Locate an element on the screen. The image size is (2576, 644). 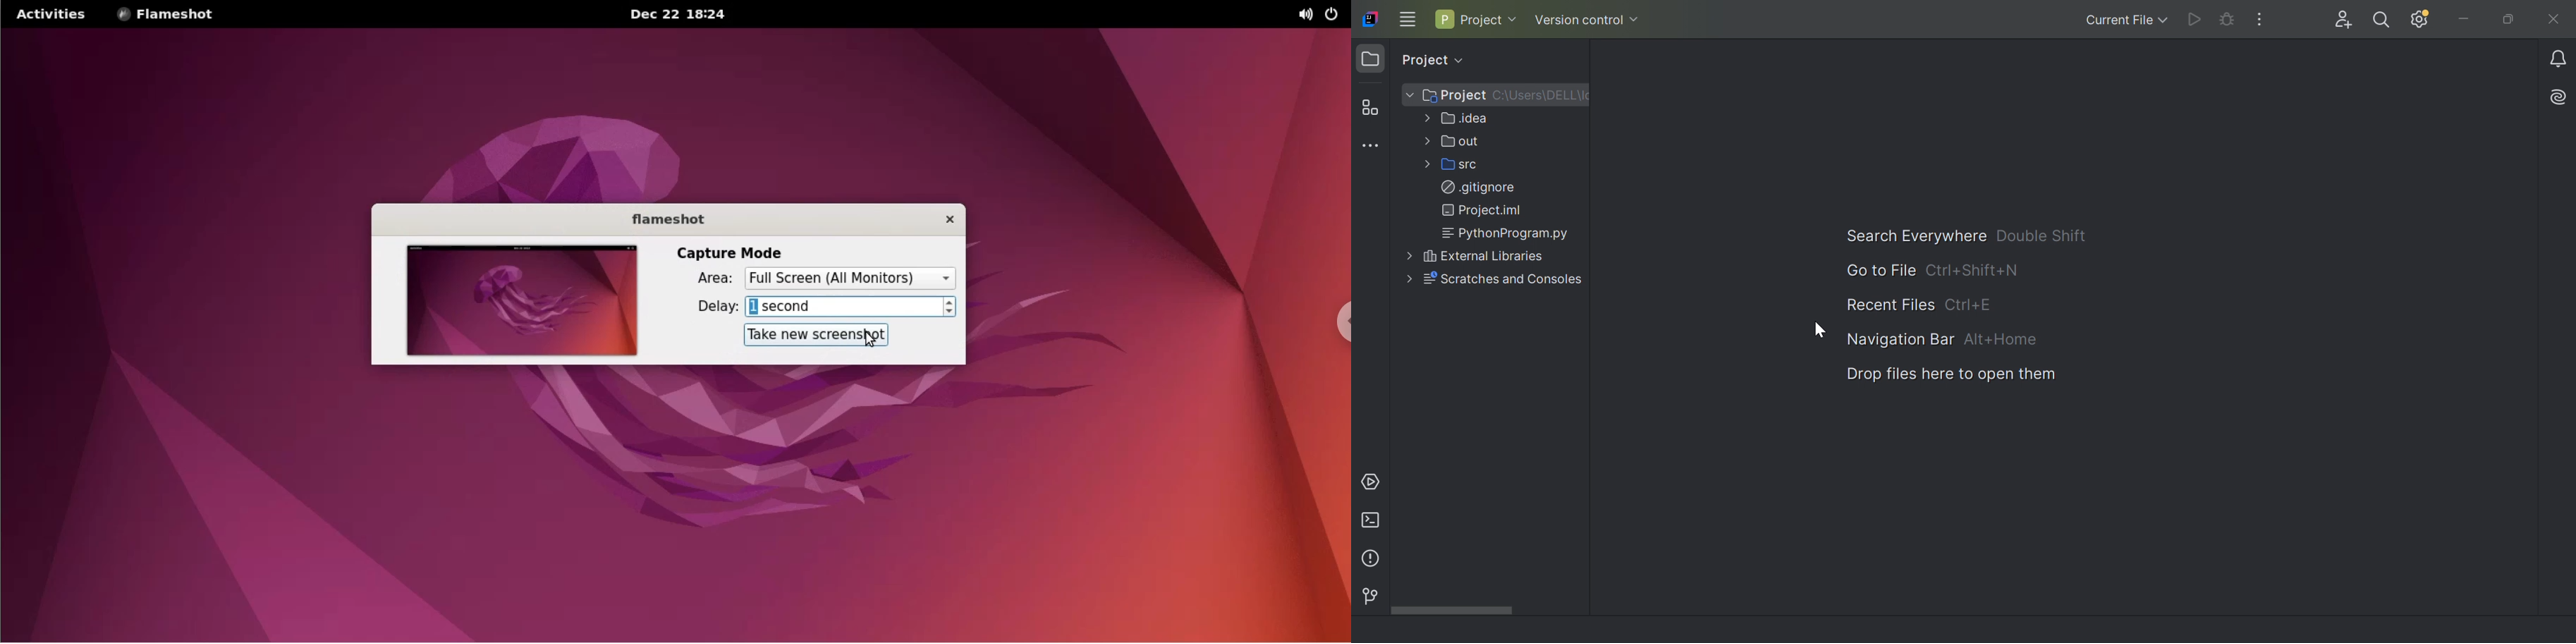
Cursor is located at coordinates (1821, 330).